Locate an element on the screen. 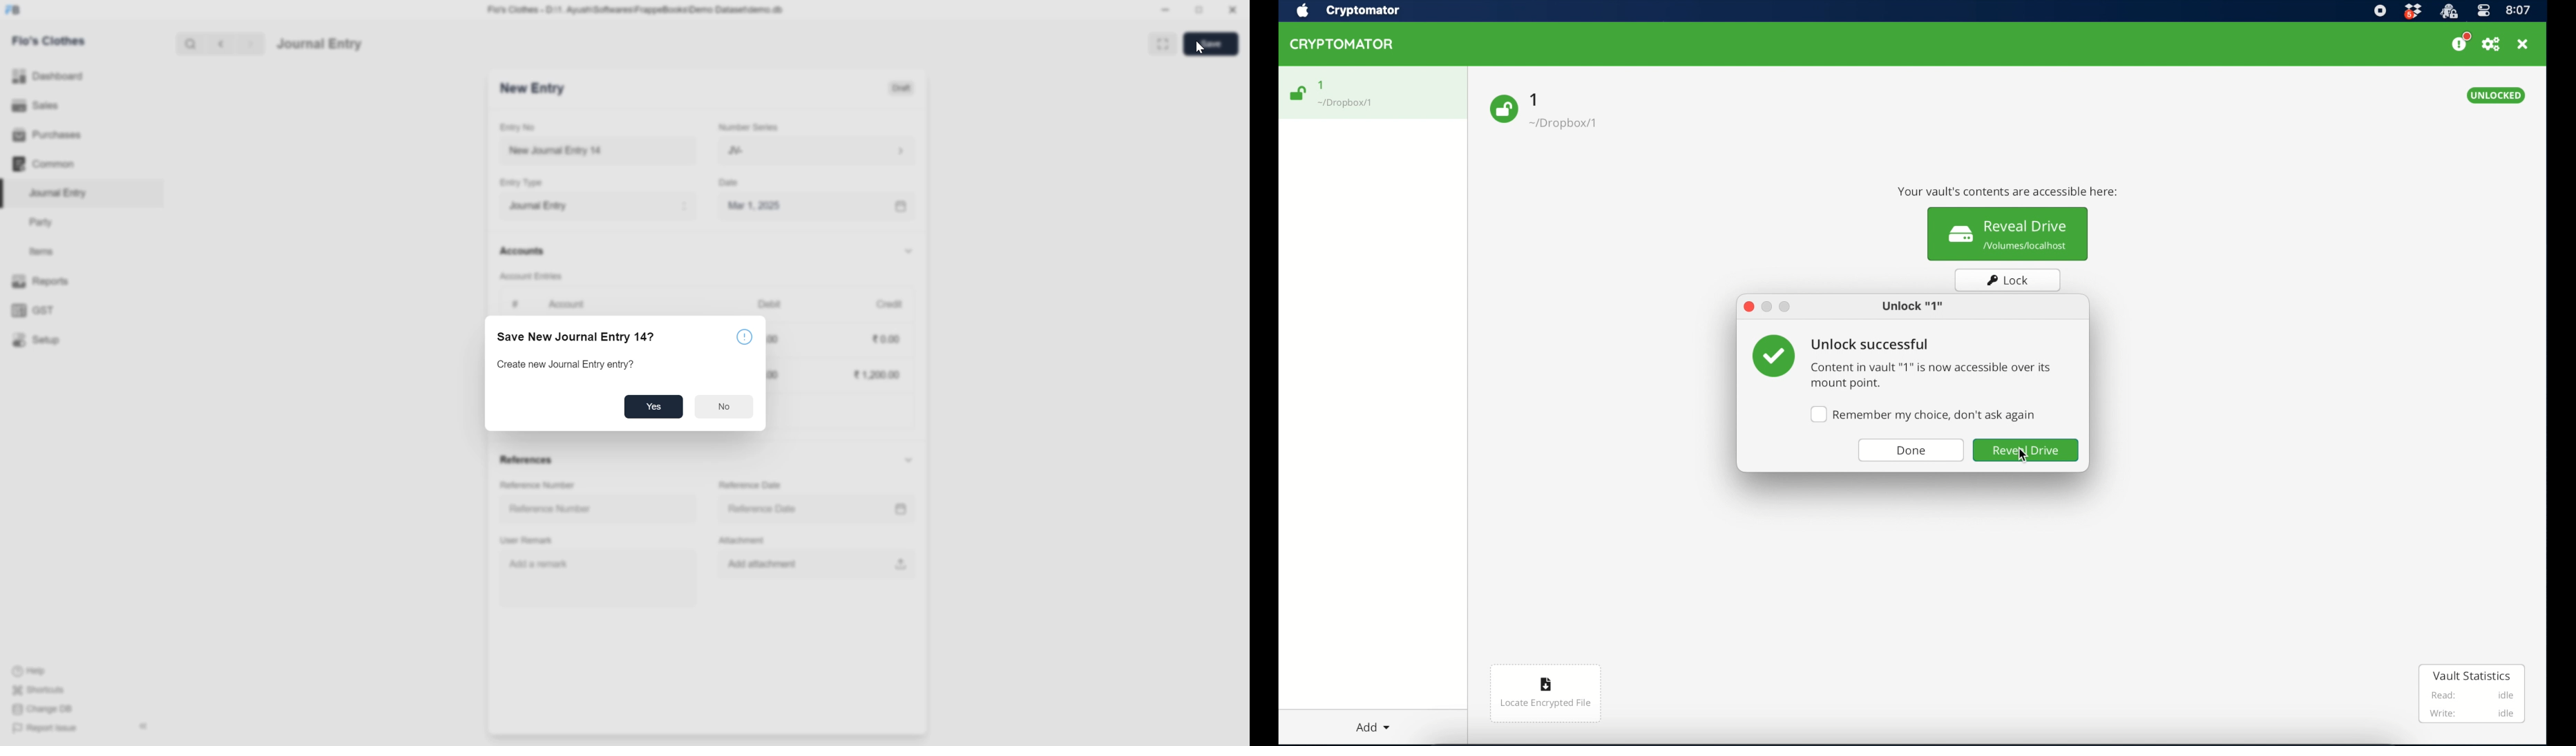 The width and height of the screenshot is (2576, 756). Shortcuts is located at coordinates (42, 690).